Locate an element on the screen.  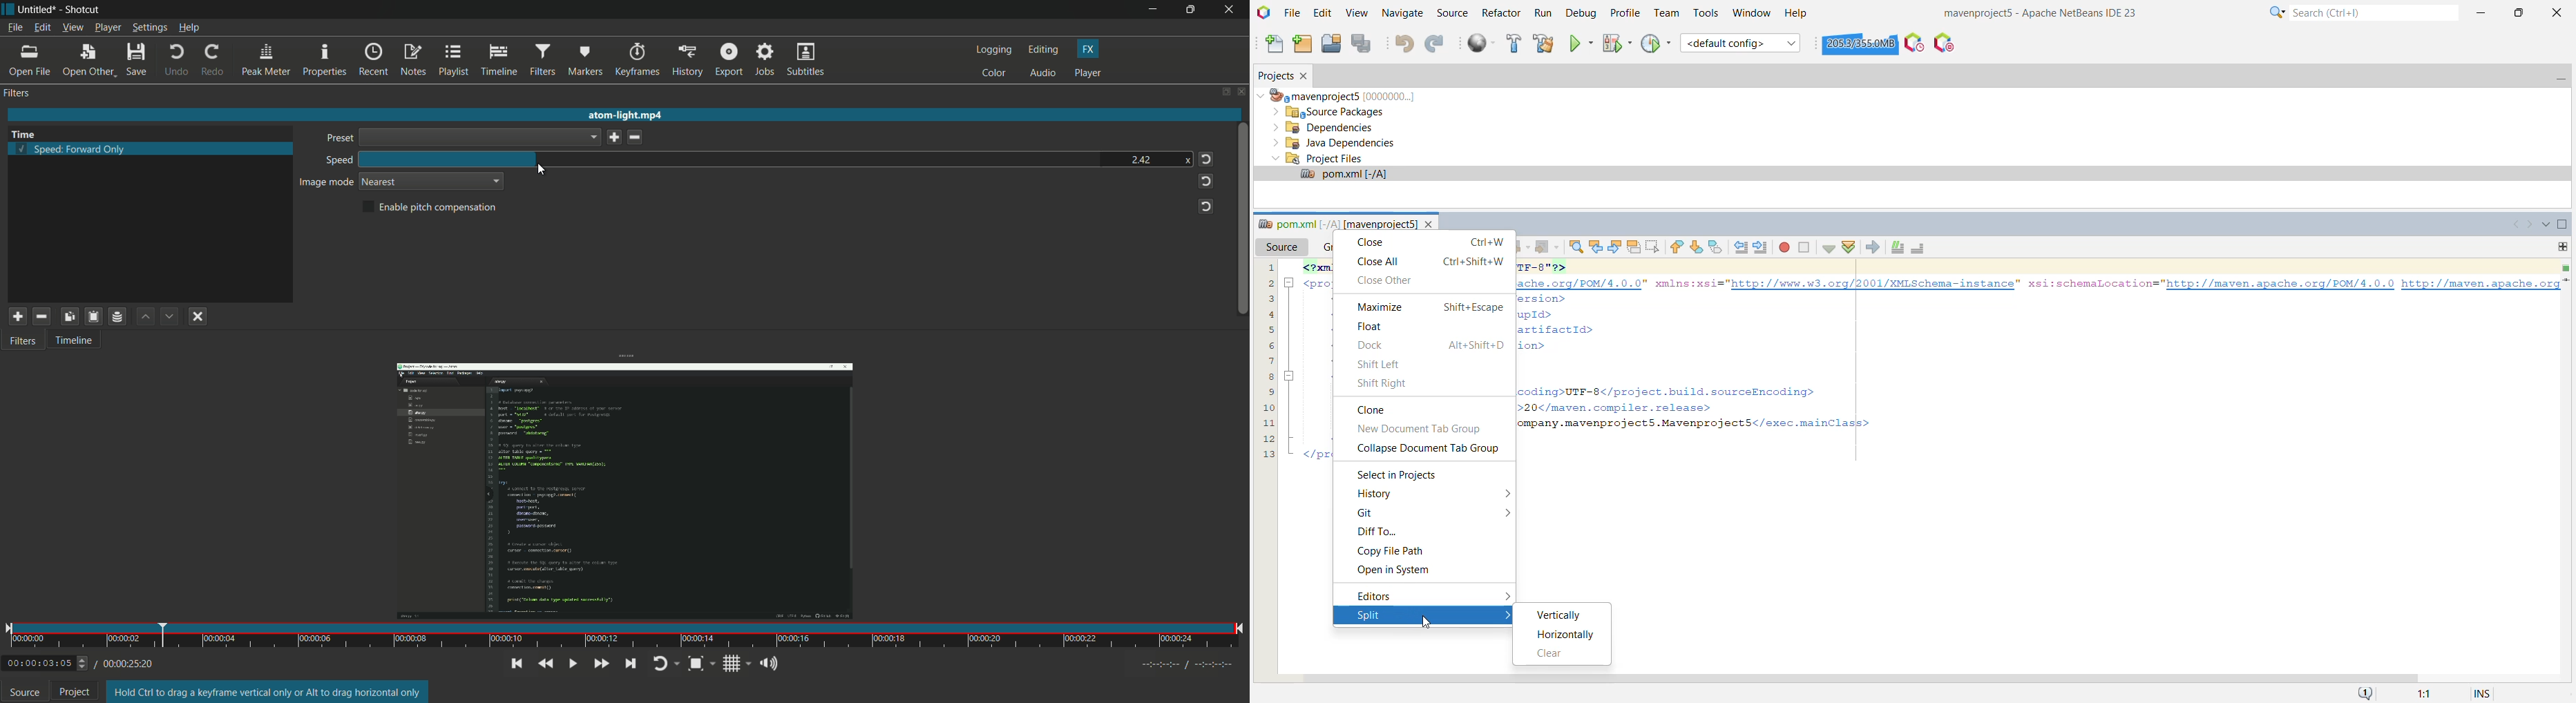
Toggle Highlight Search is located at coordinates (1634, 247).